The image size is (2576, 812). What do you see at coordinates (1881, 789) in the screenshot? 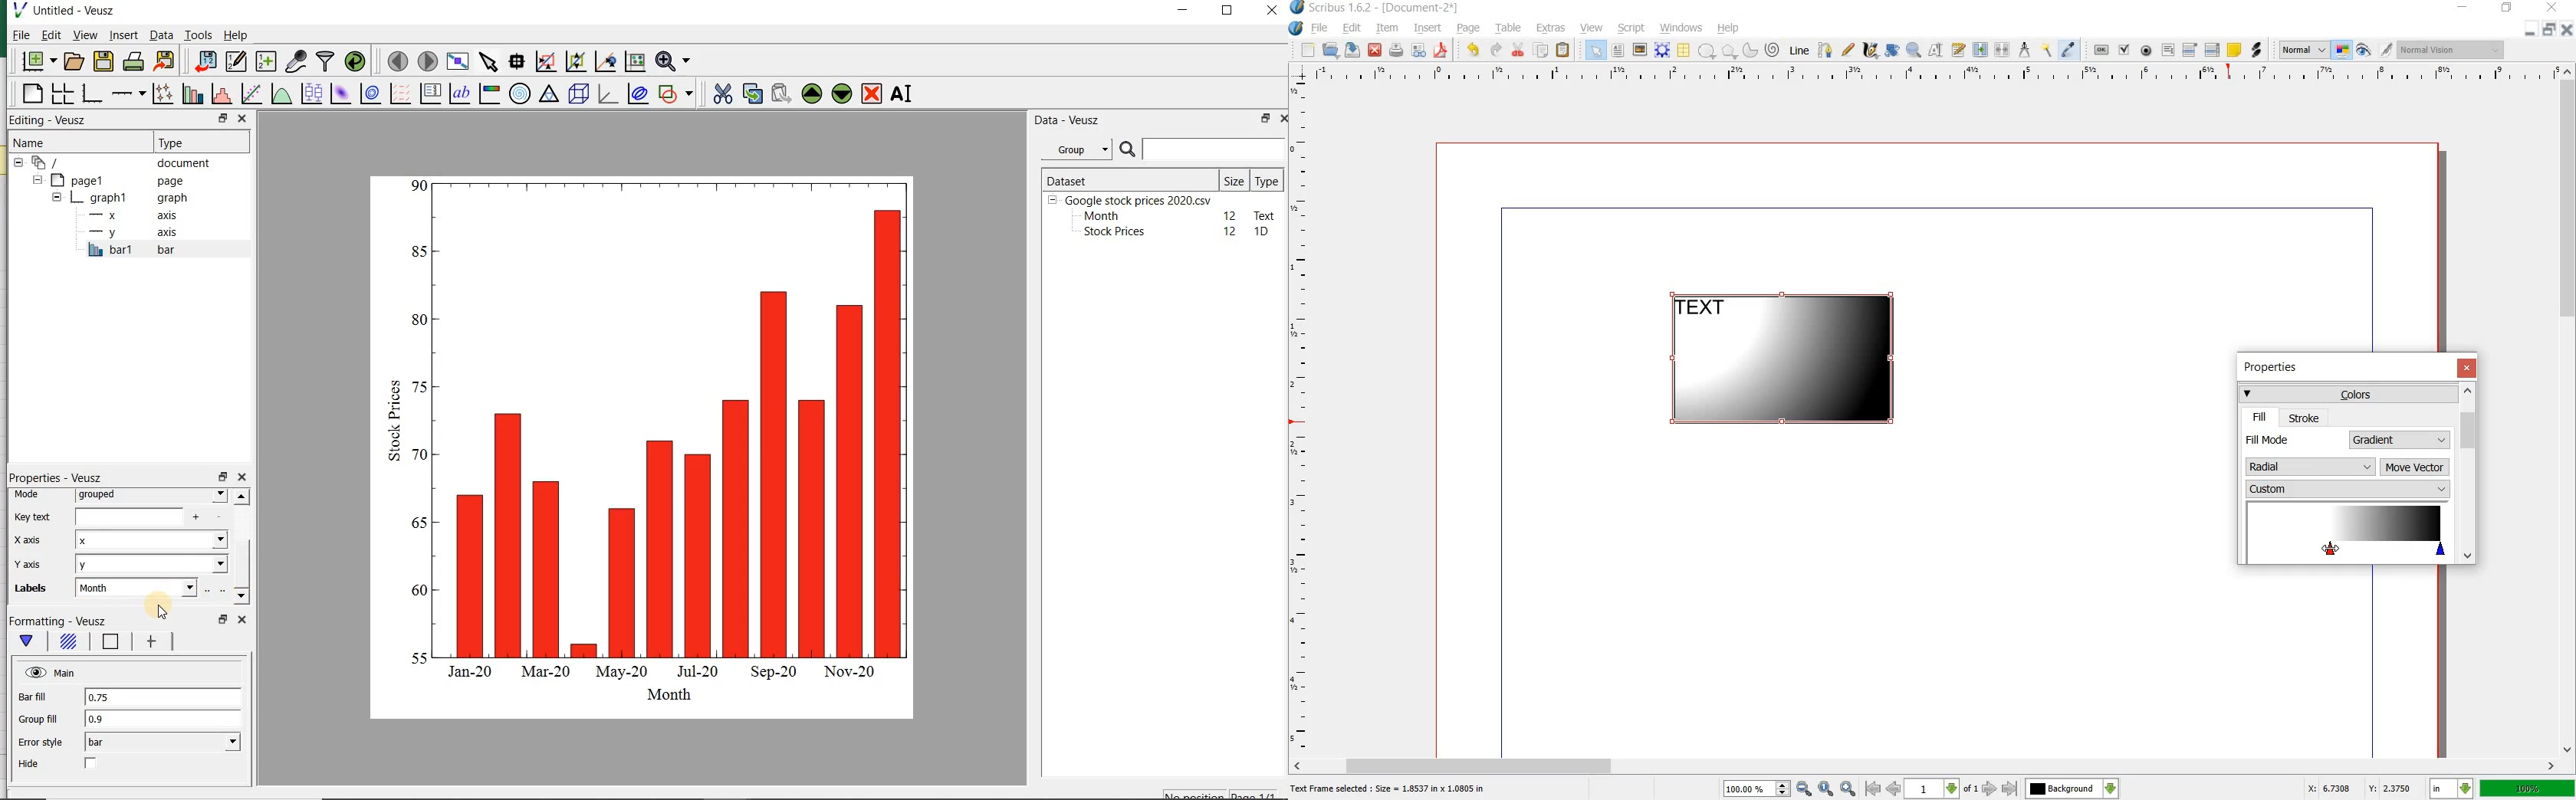
I see `go to previous or first page` at bounding box center [1881, 789].